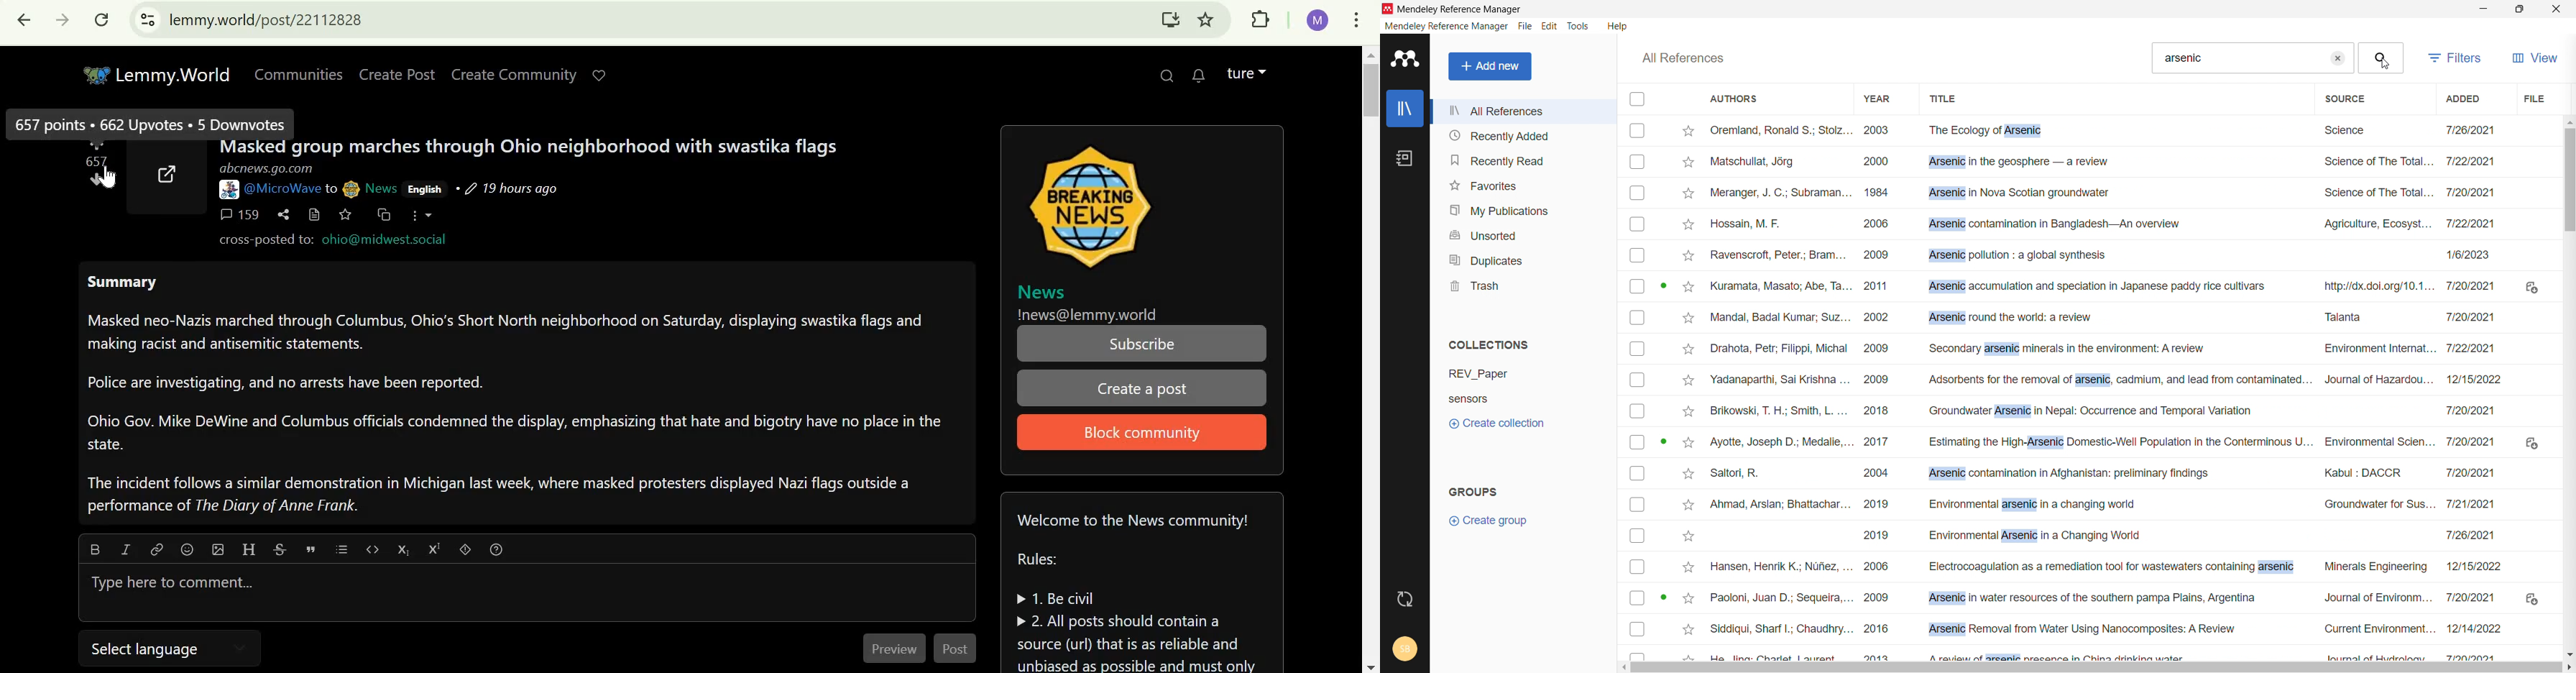 This screenshot has width=2576, height=700. Describe the element at coordinates (2459, 56) in the screenshot. I see `filters` at that location.